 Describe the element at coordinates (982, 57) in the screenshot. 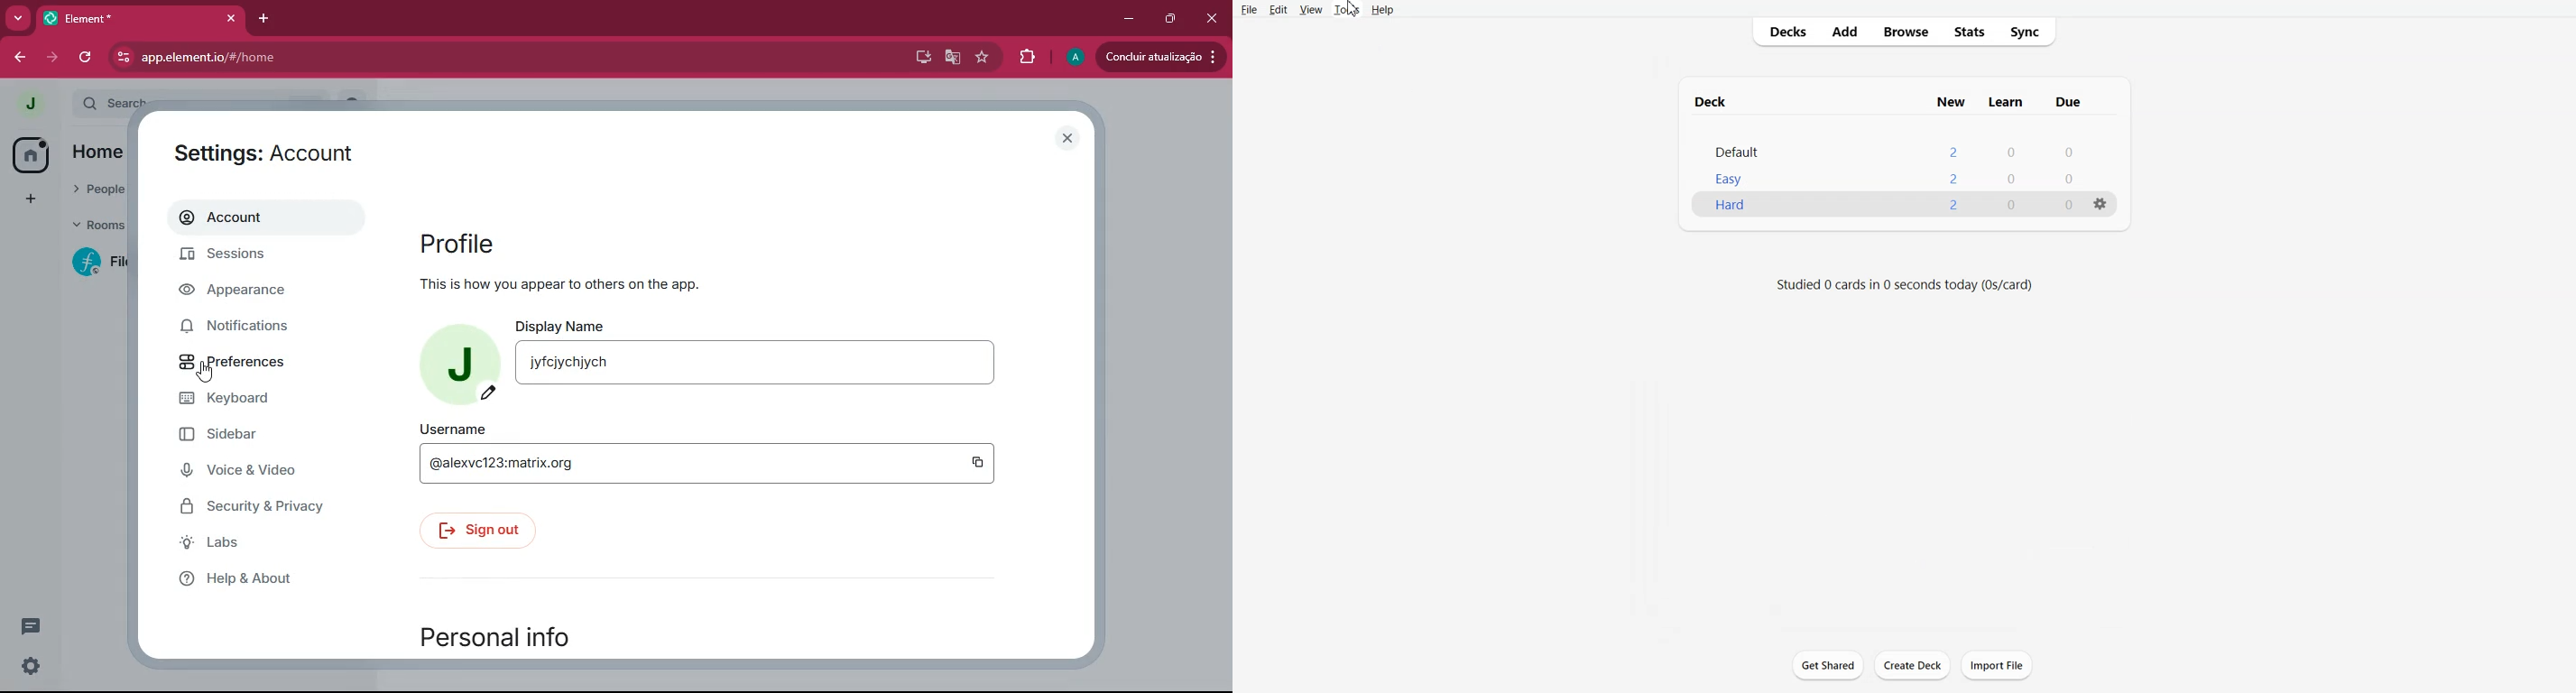

I see `favourite` at that location.